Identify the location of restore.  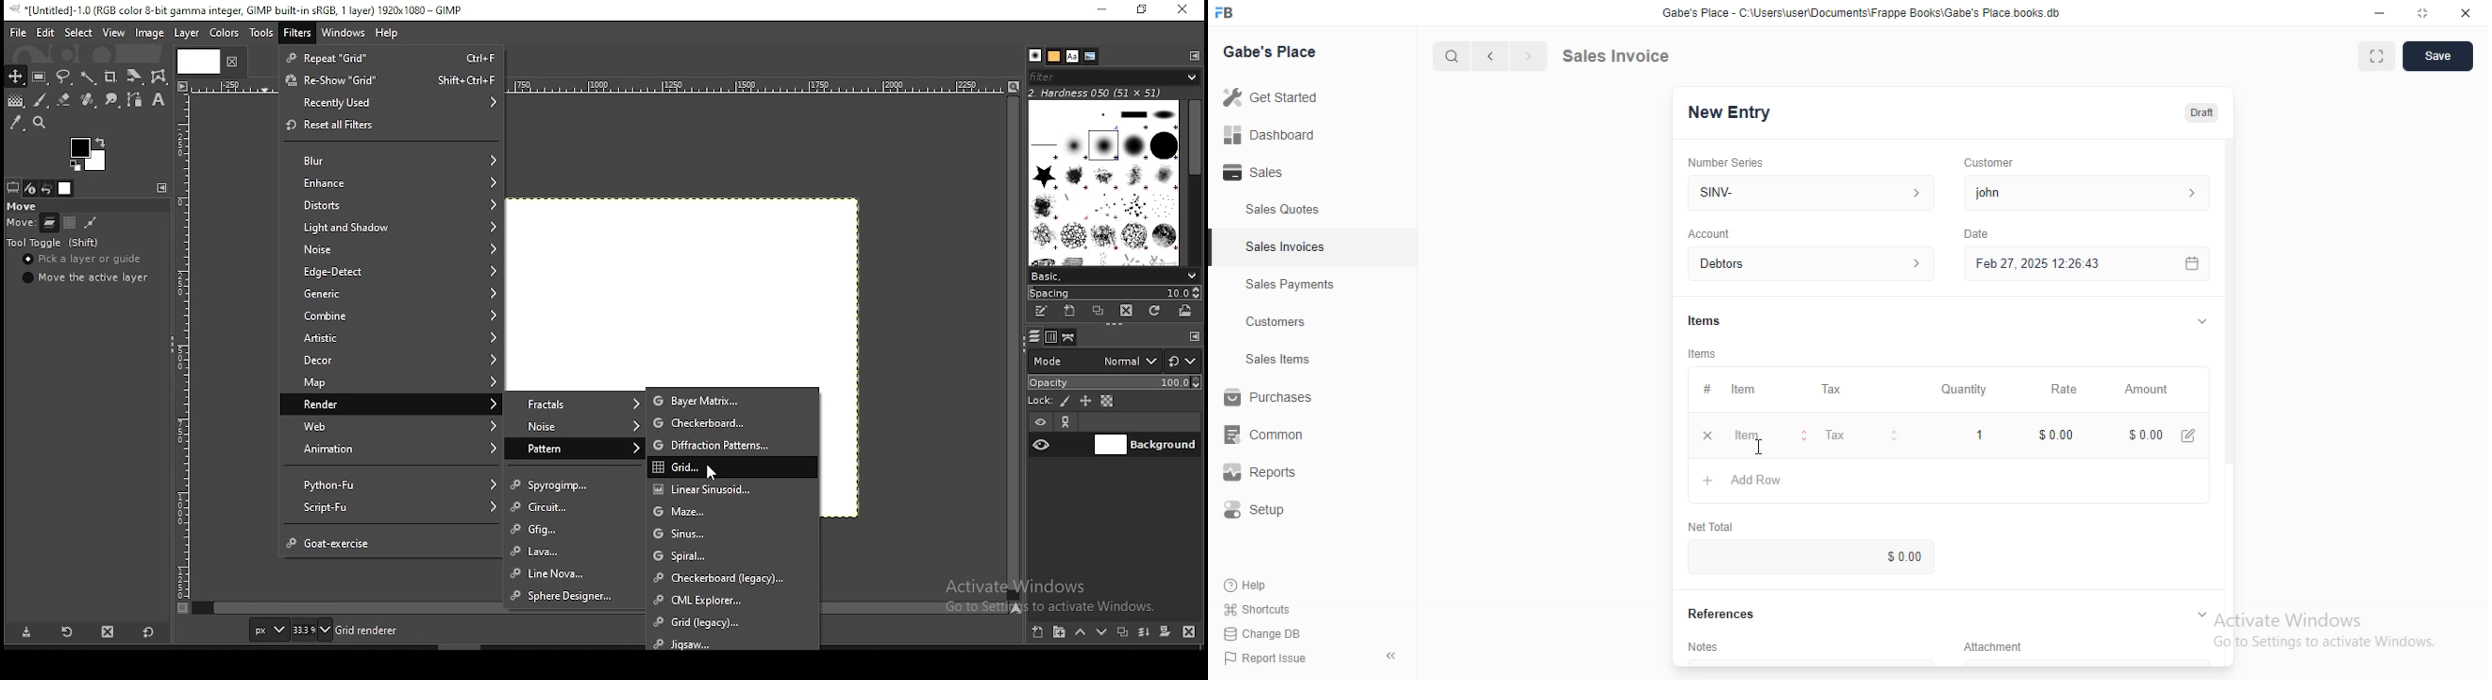
(1146, 9).